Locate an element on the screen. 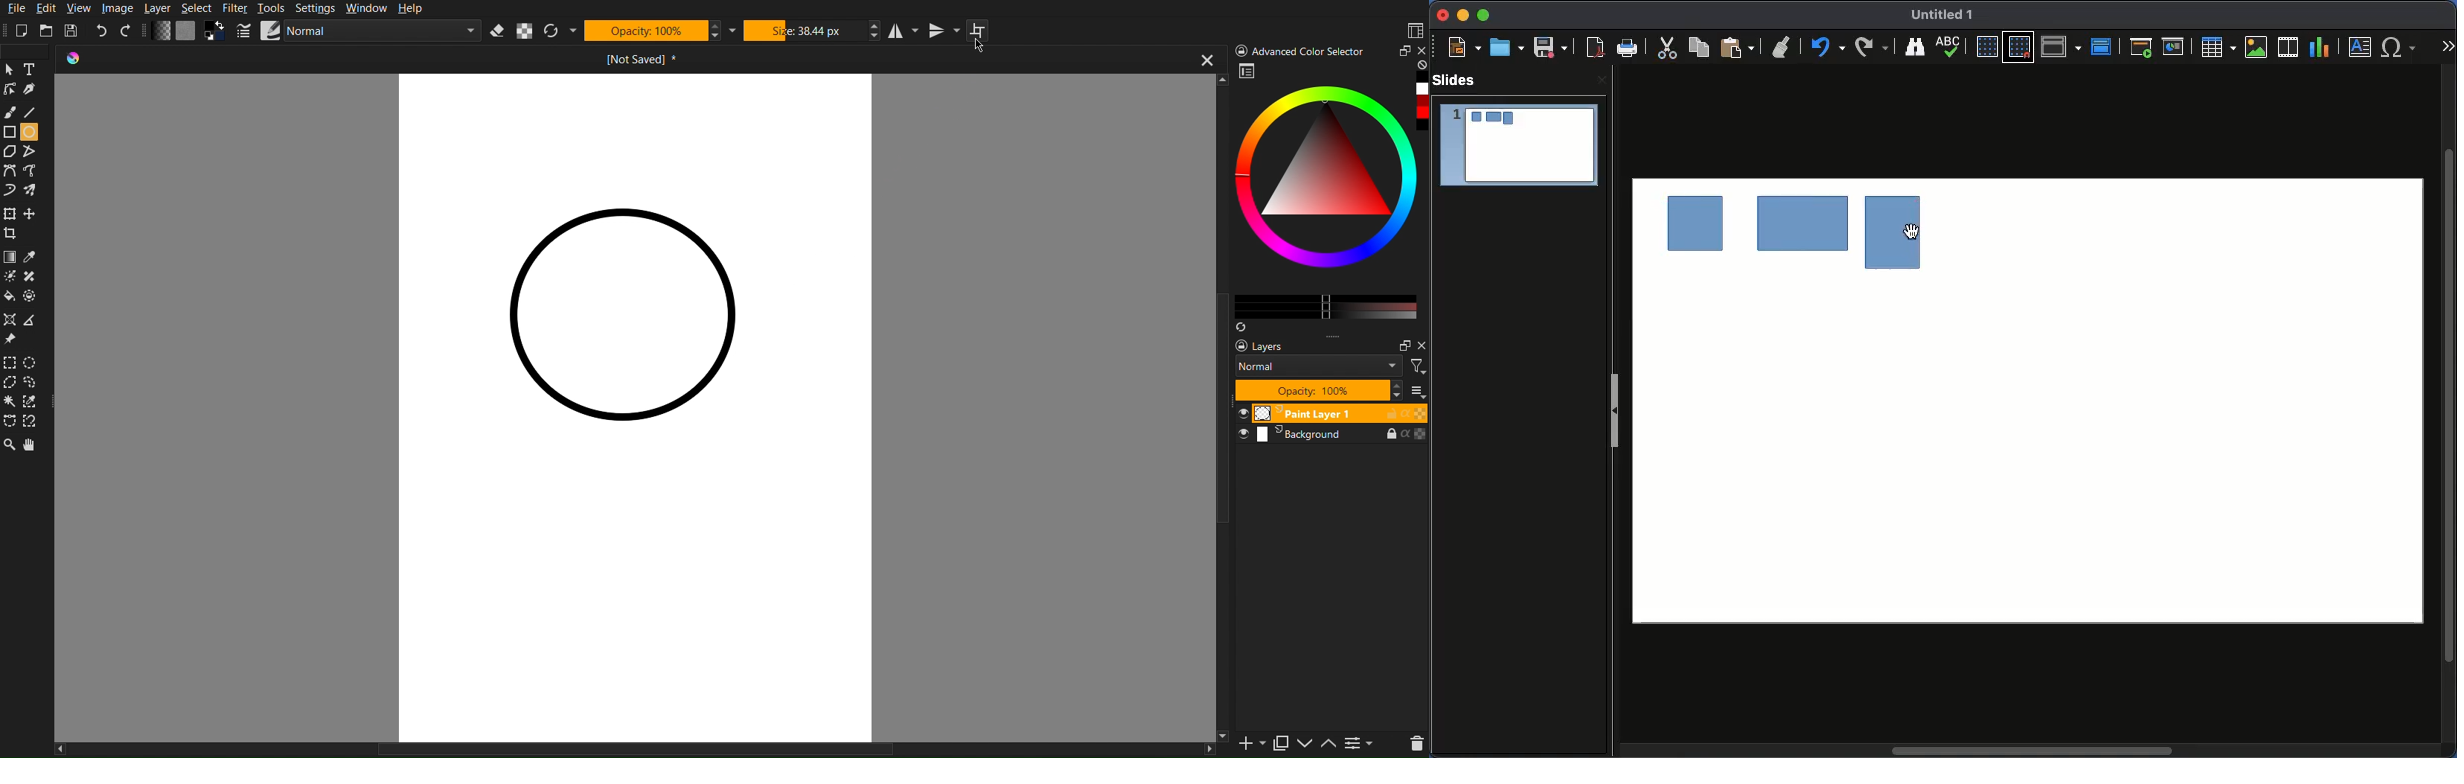 The image size is (2464, 784). Chart is located at coordinates (2321, 48).